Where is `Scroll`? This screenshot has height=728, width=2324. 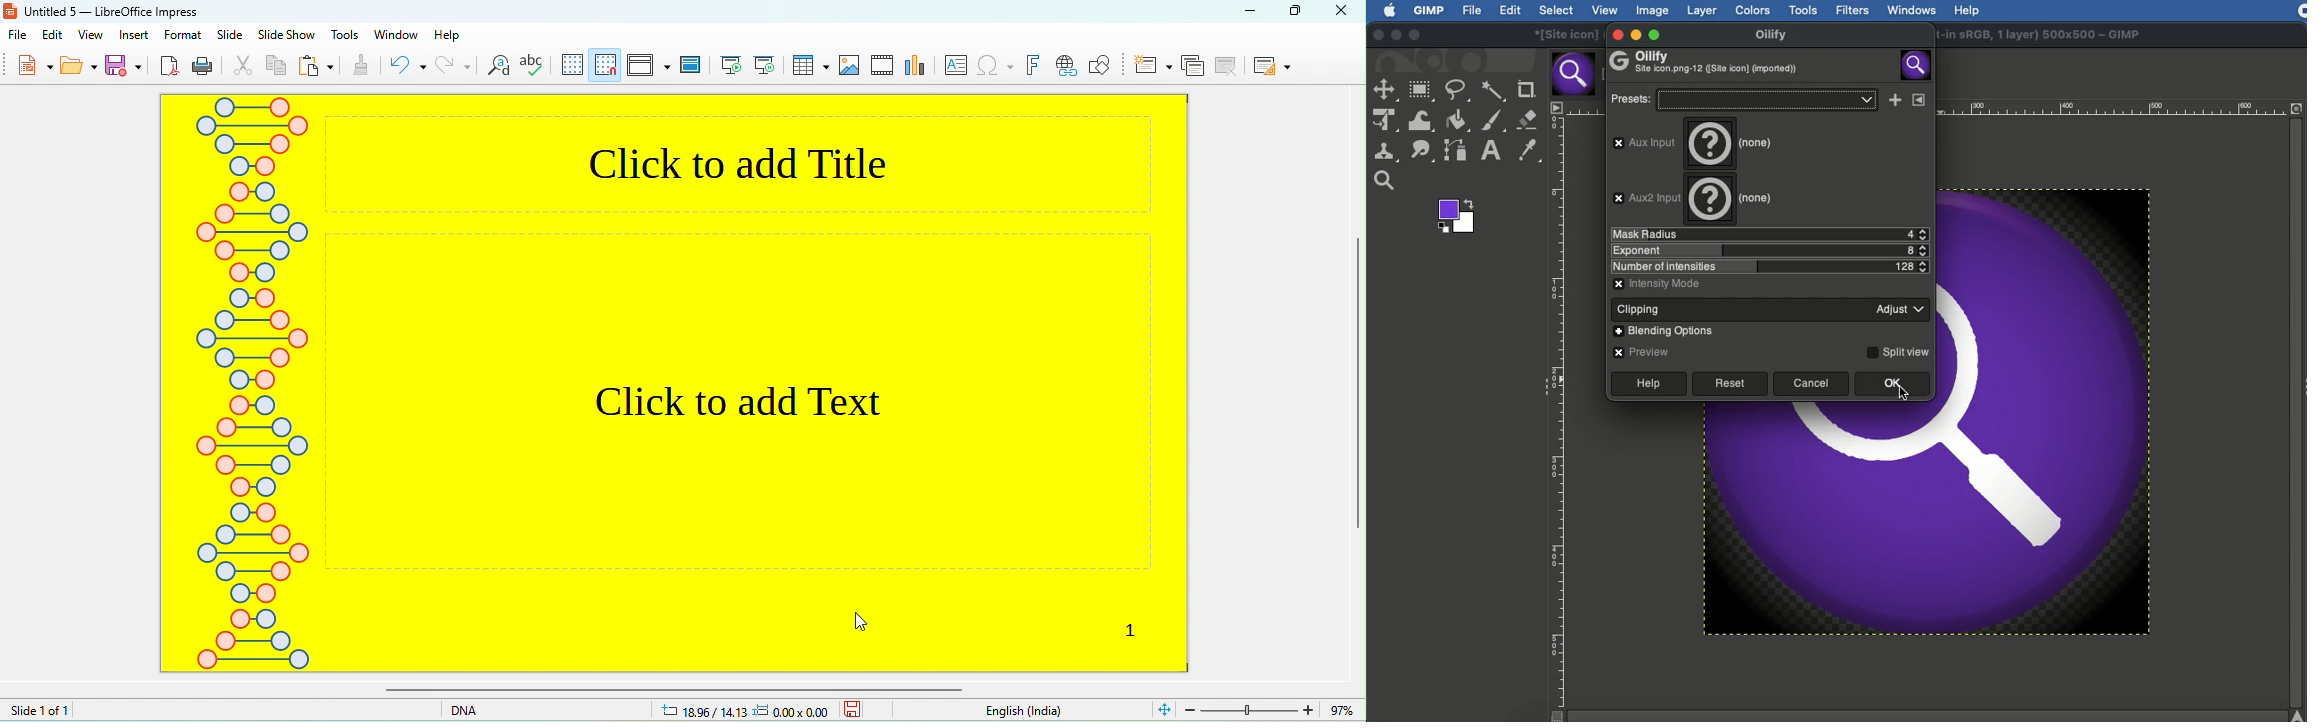
Scroll is located at coordinates (2299, 421).